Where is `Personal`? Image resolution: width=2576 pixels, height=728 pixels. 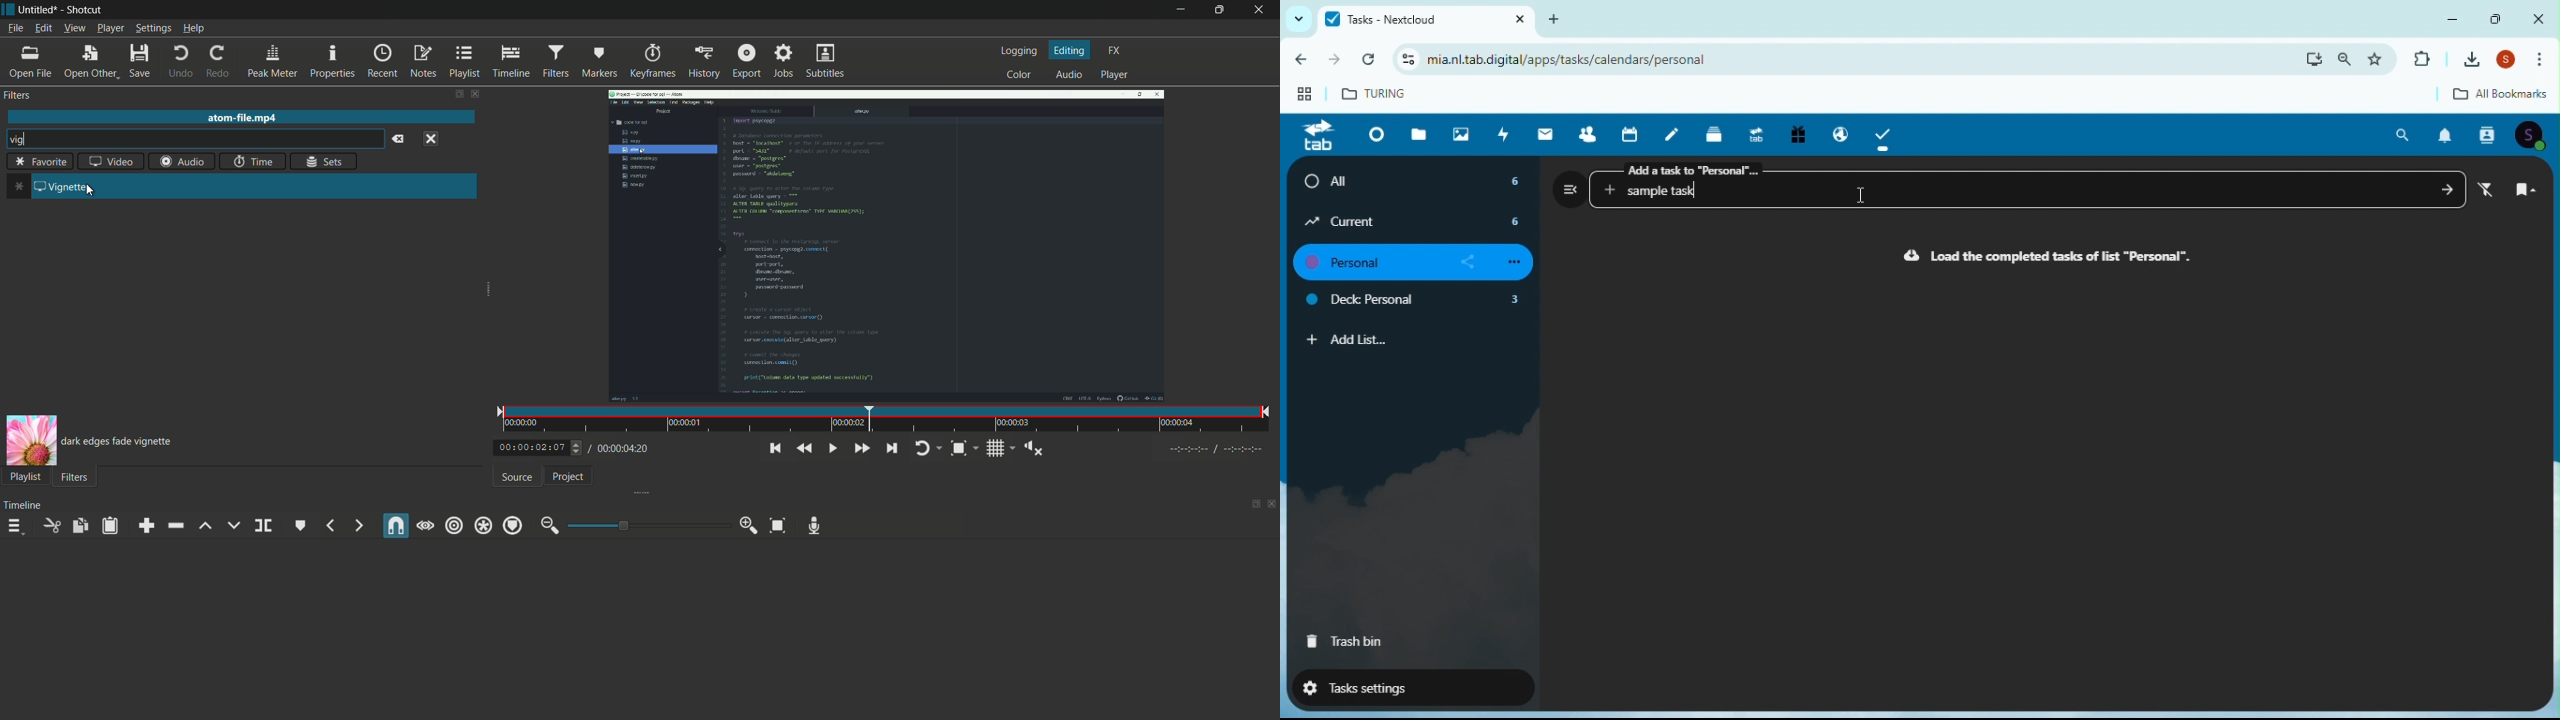
Personal is located at coordinates (1419, 263).